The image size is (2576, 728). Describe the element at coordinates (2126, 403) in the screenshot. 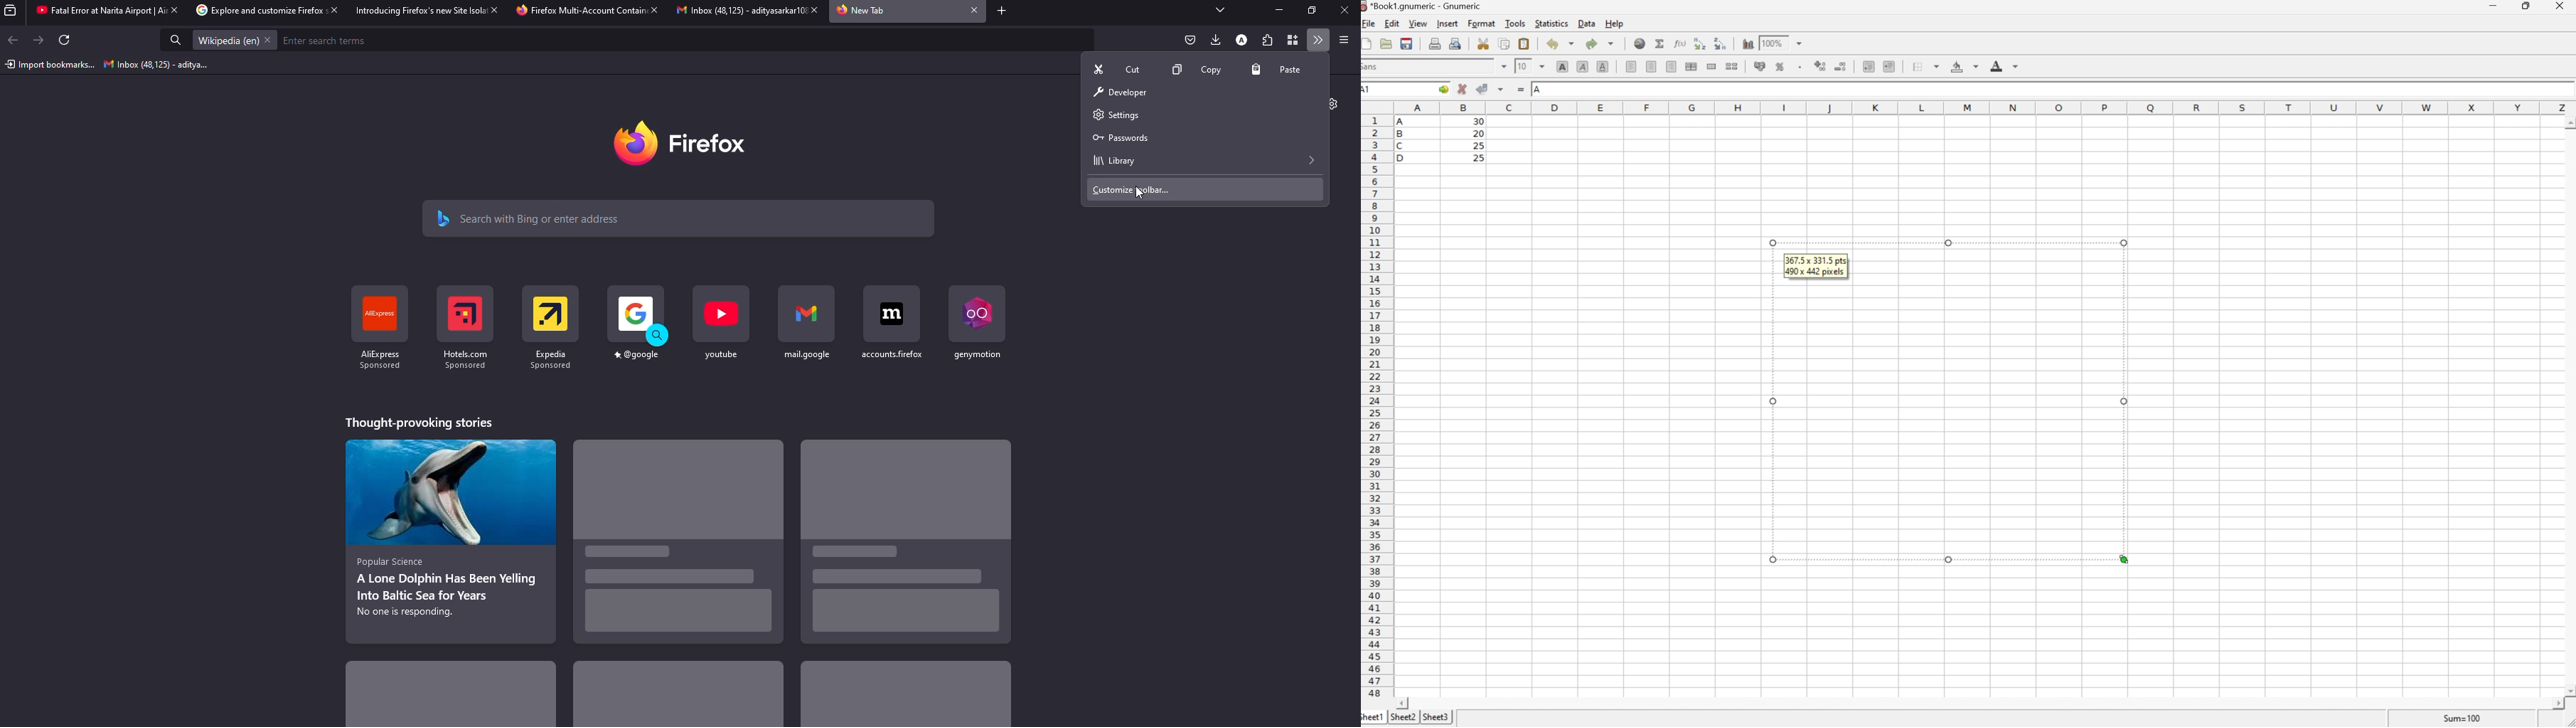

I see `` at that location.